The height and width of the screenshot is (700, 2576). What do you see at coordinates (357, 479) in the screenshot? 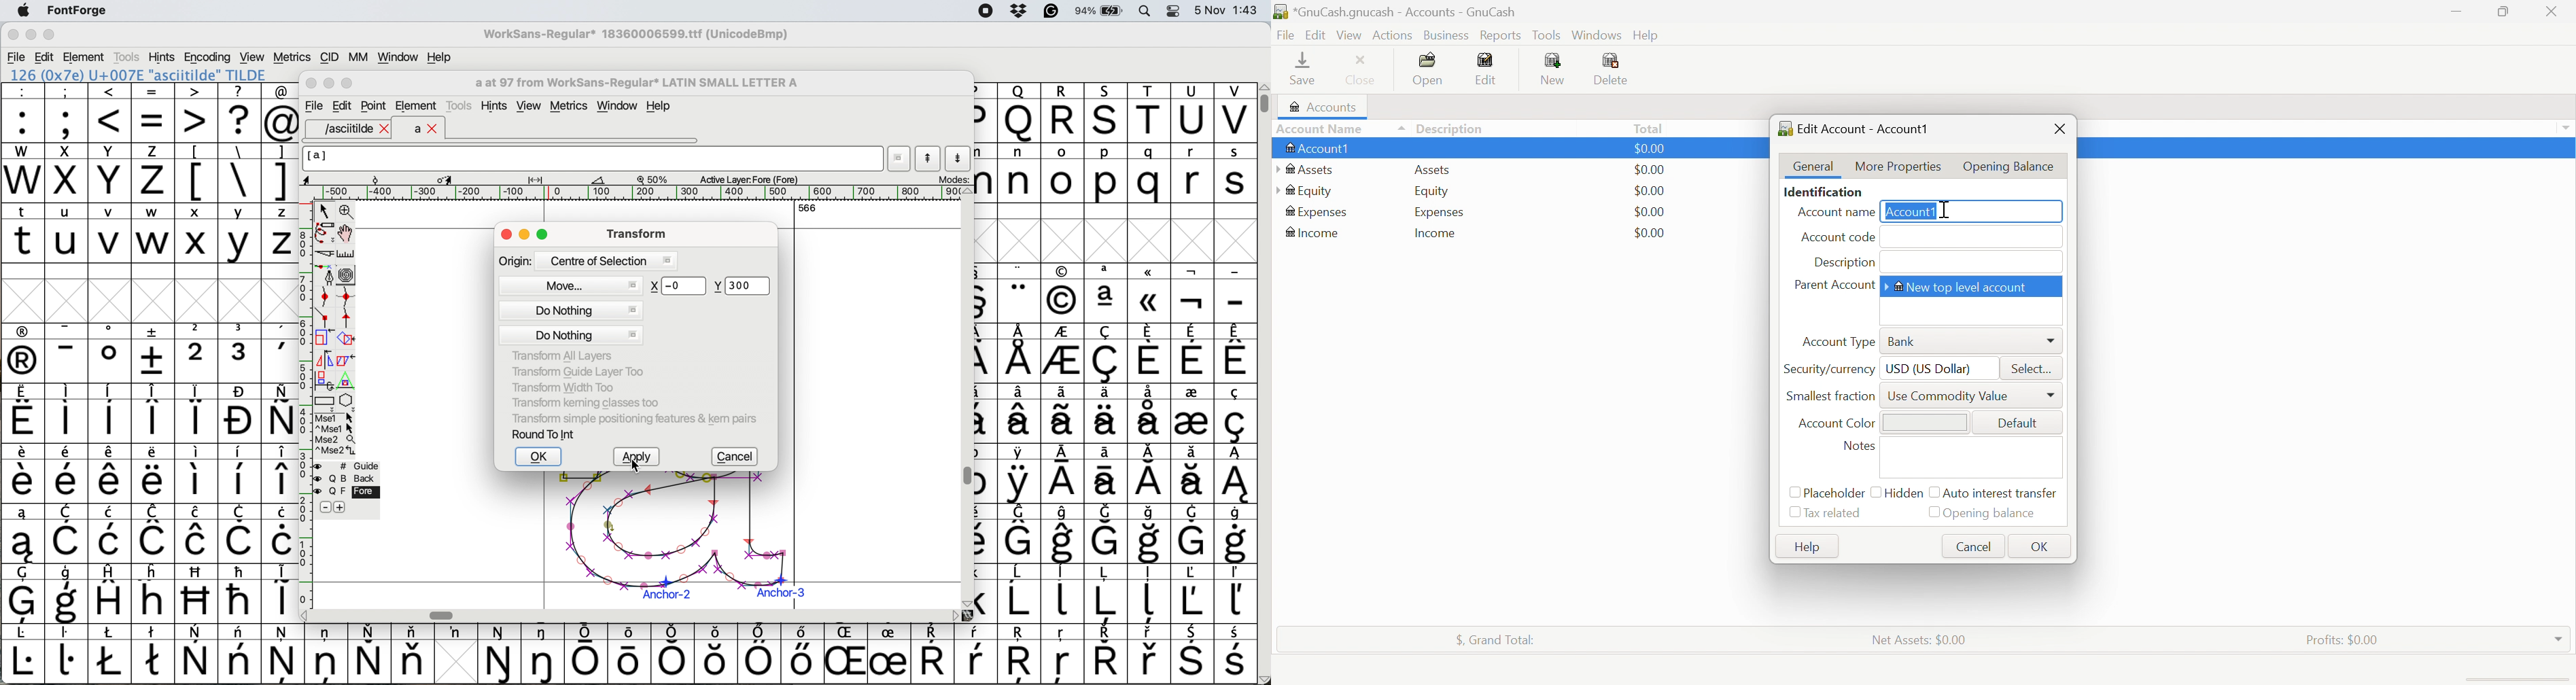
I see `Background` at bounding box center [357, 479].